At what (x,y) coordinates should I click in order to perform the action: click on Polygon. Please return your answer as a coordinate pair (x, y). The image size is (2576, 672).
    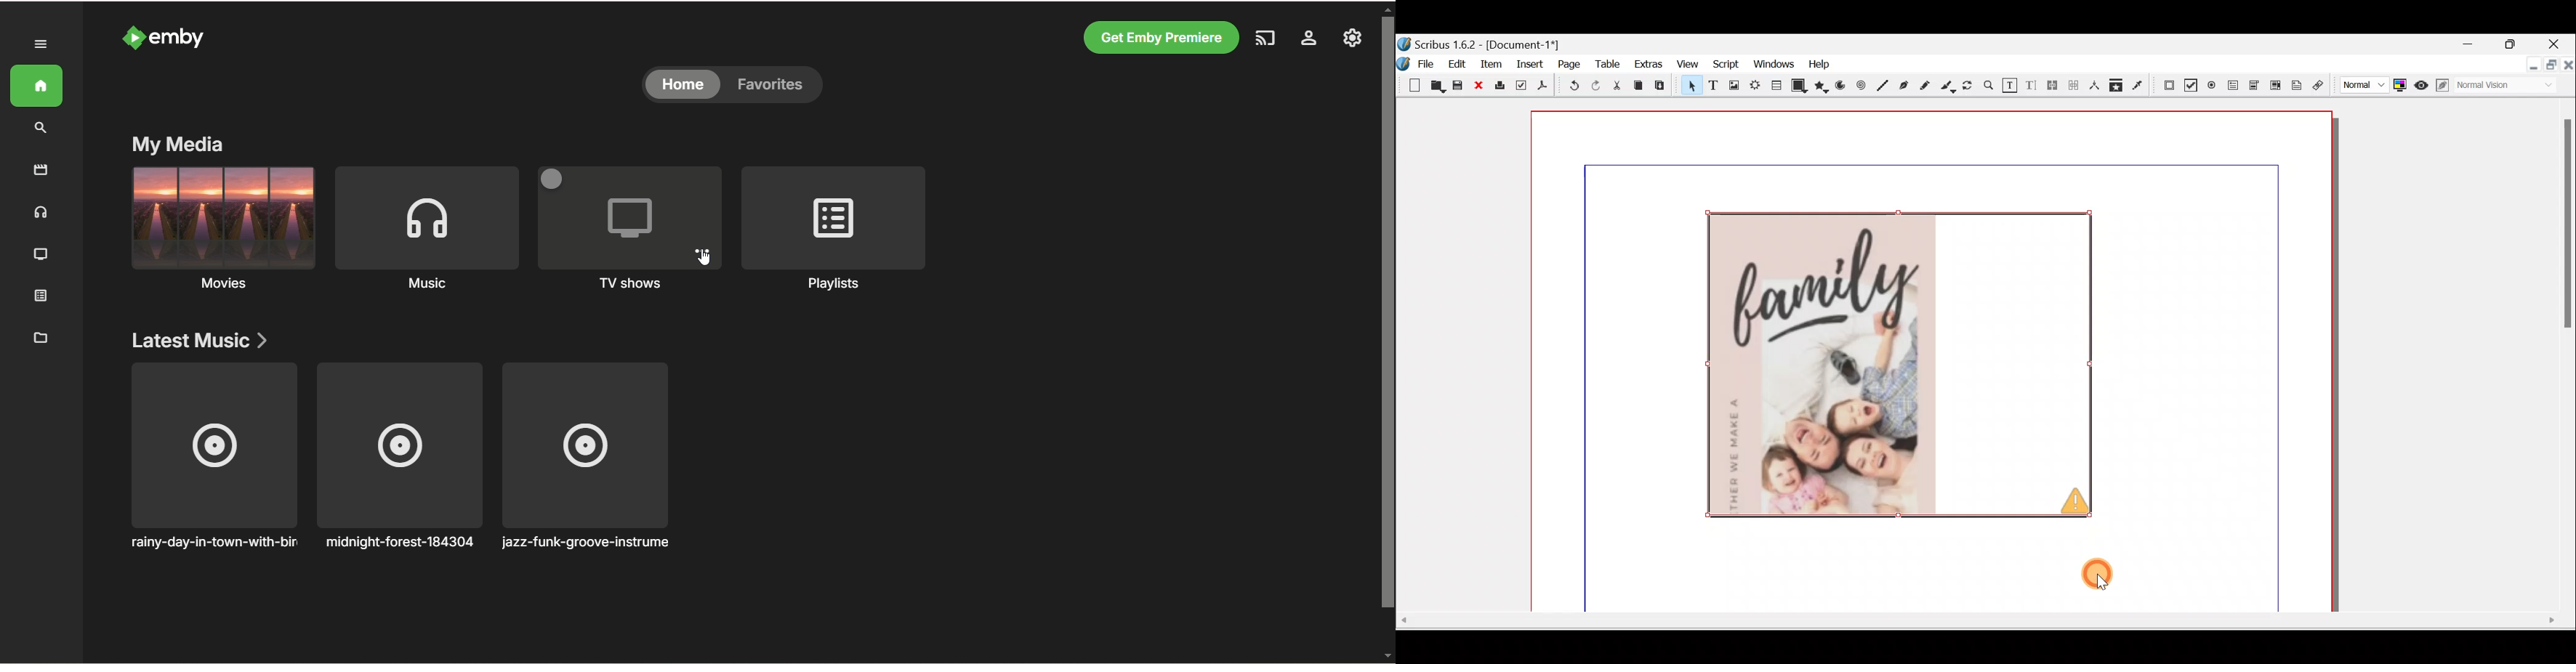
    Looking at the image, I should click on (1822, 87).